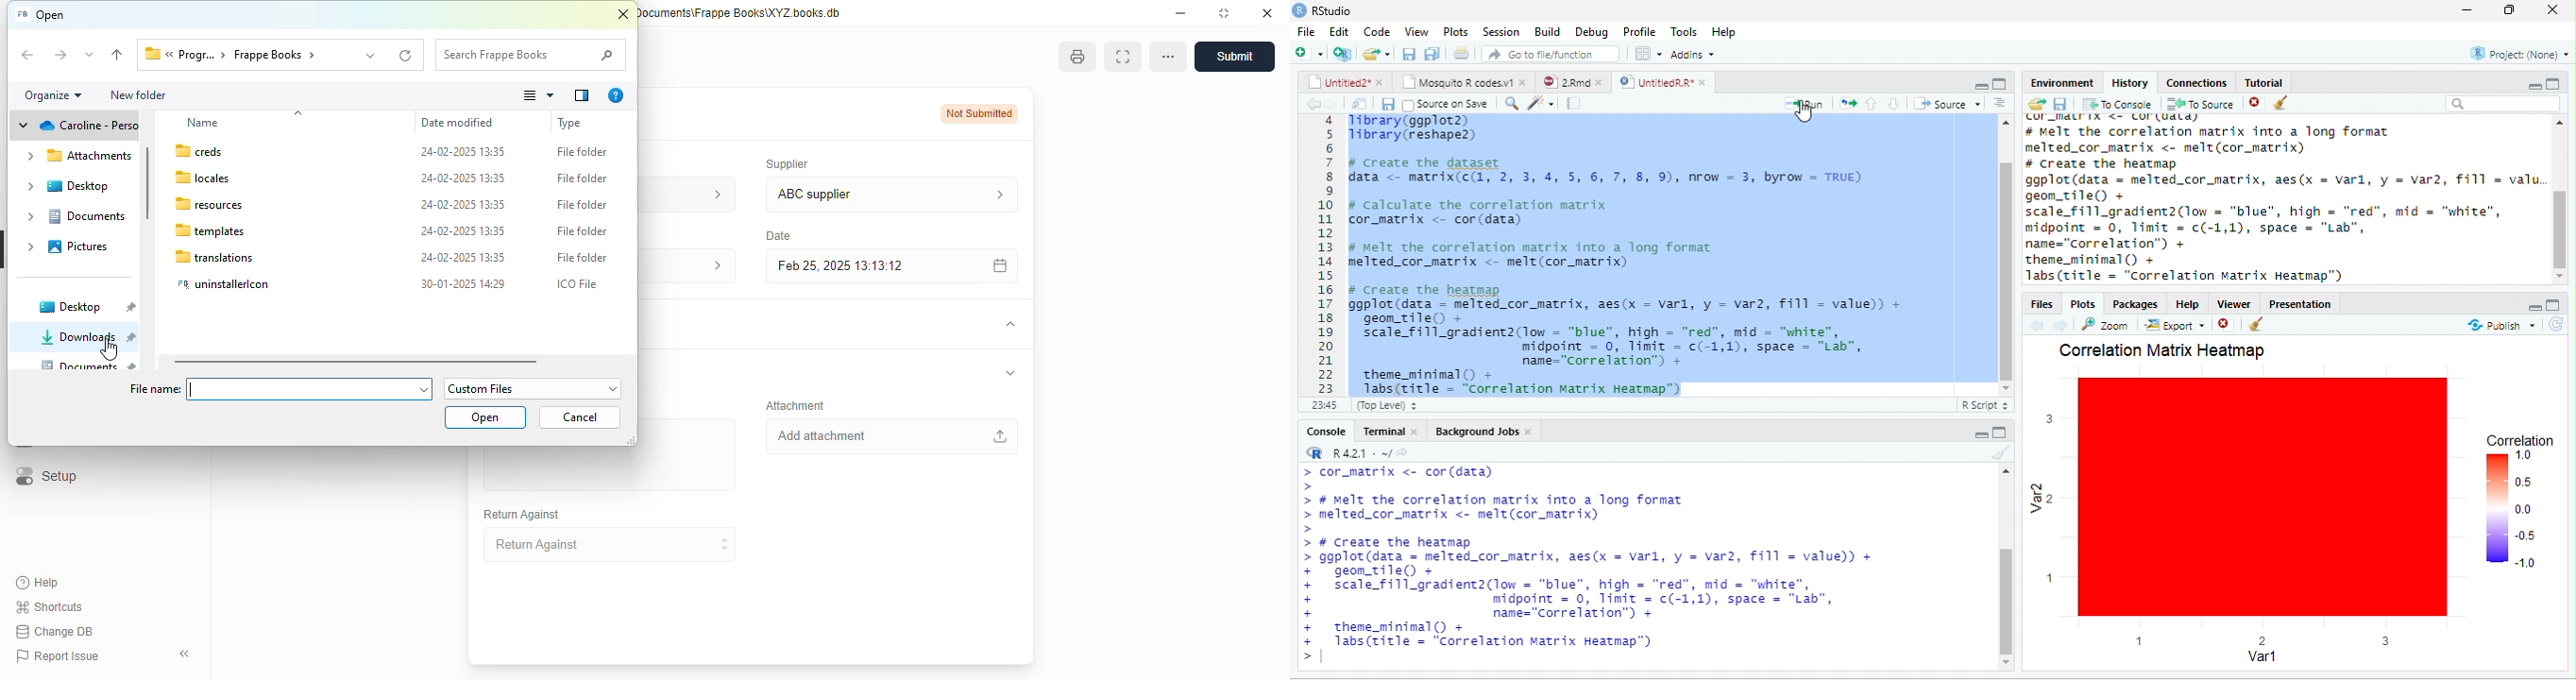  I want to click on end file, so click(1377, 56).